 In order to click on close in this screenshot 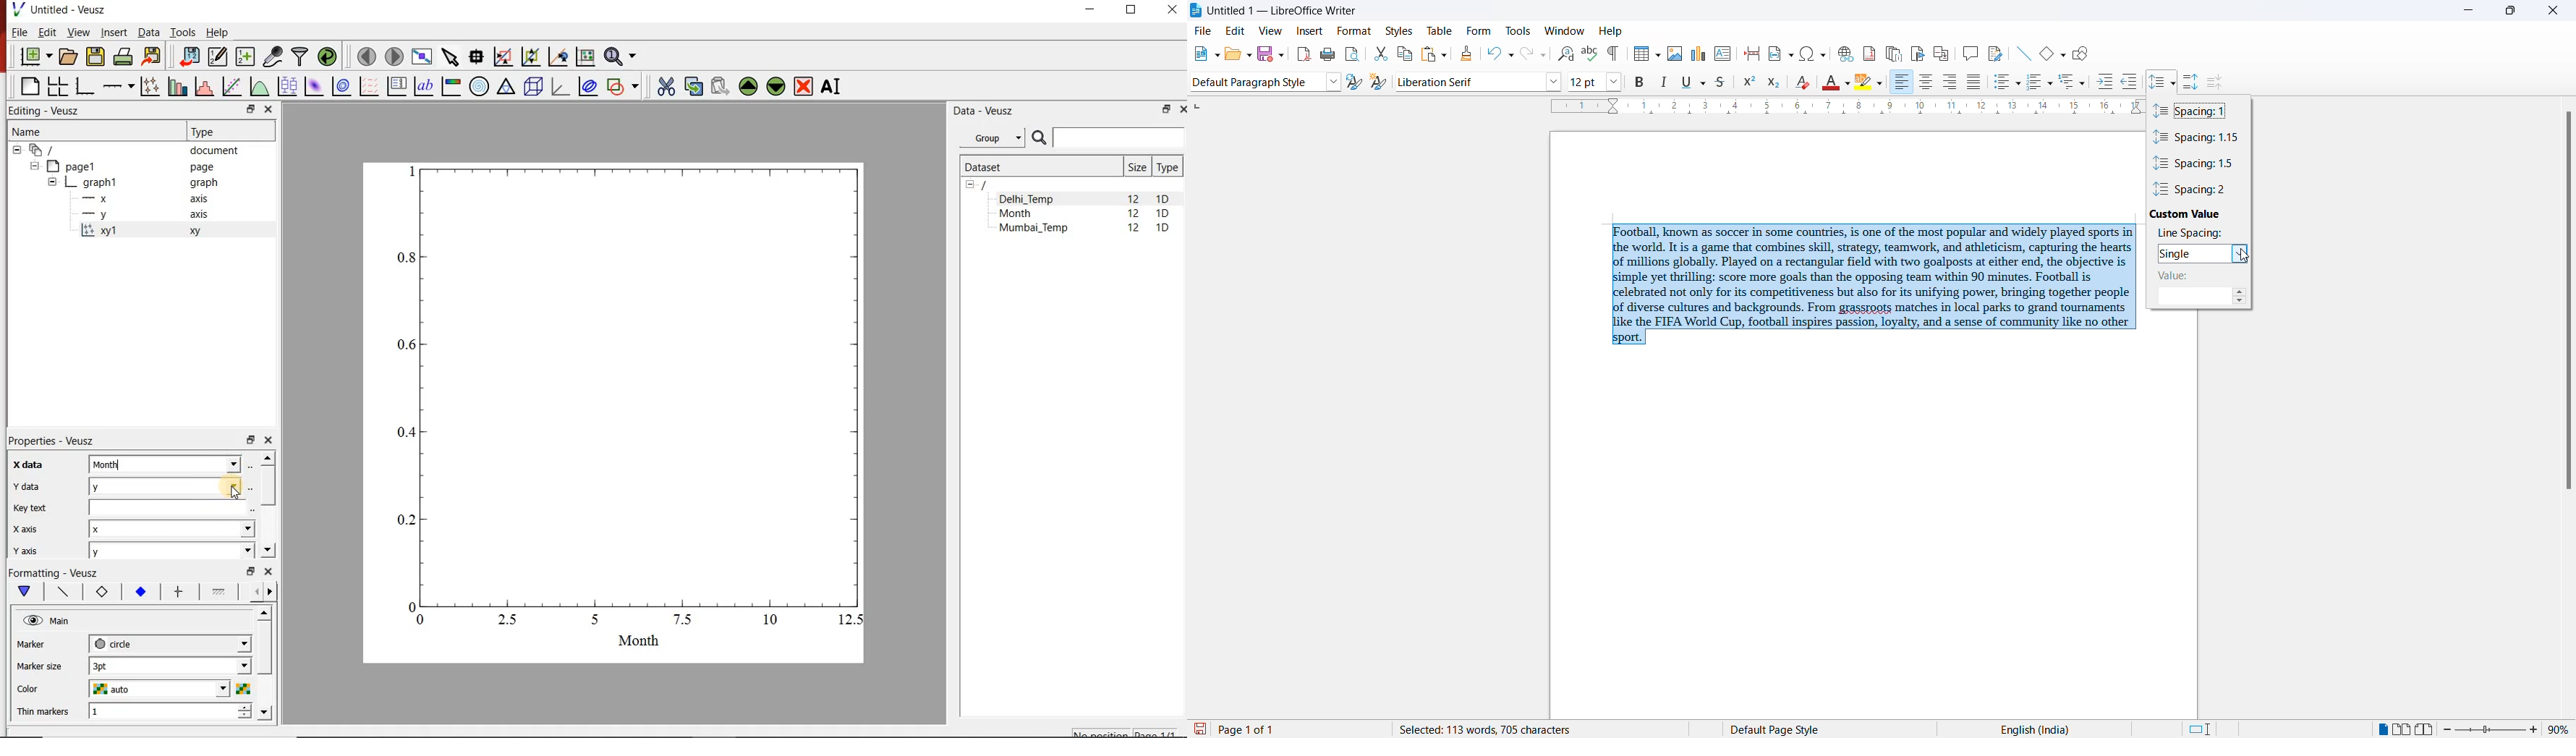, I will do `click(2555, 12)`.